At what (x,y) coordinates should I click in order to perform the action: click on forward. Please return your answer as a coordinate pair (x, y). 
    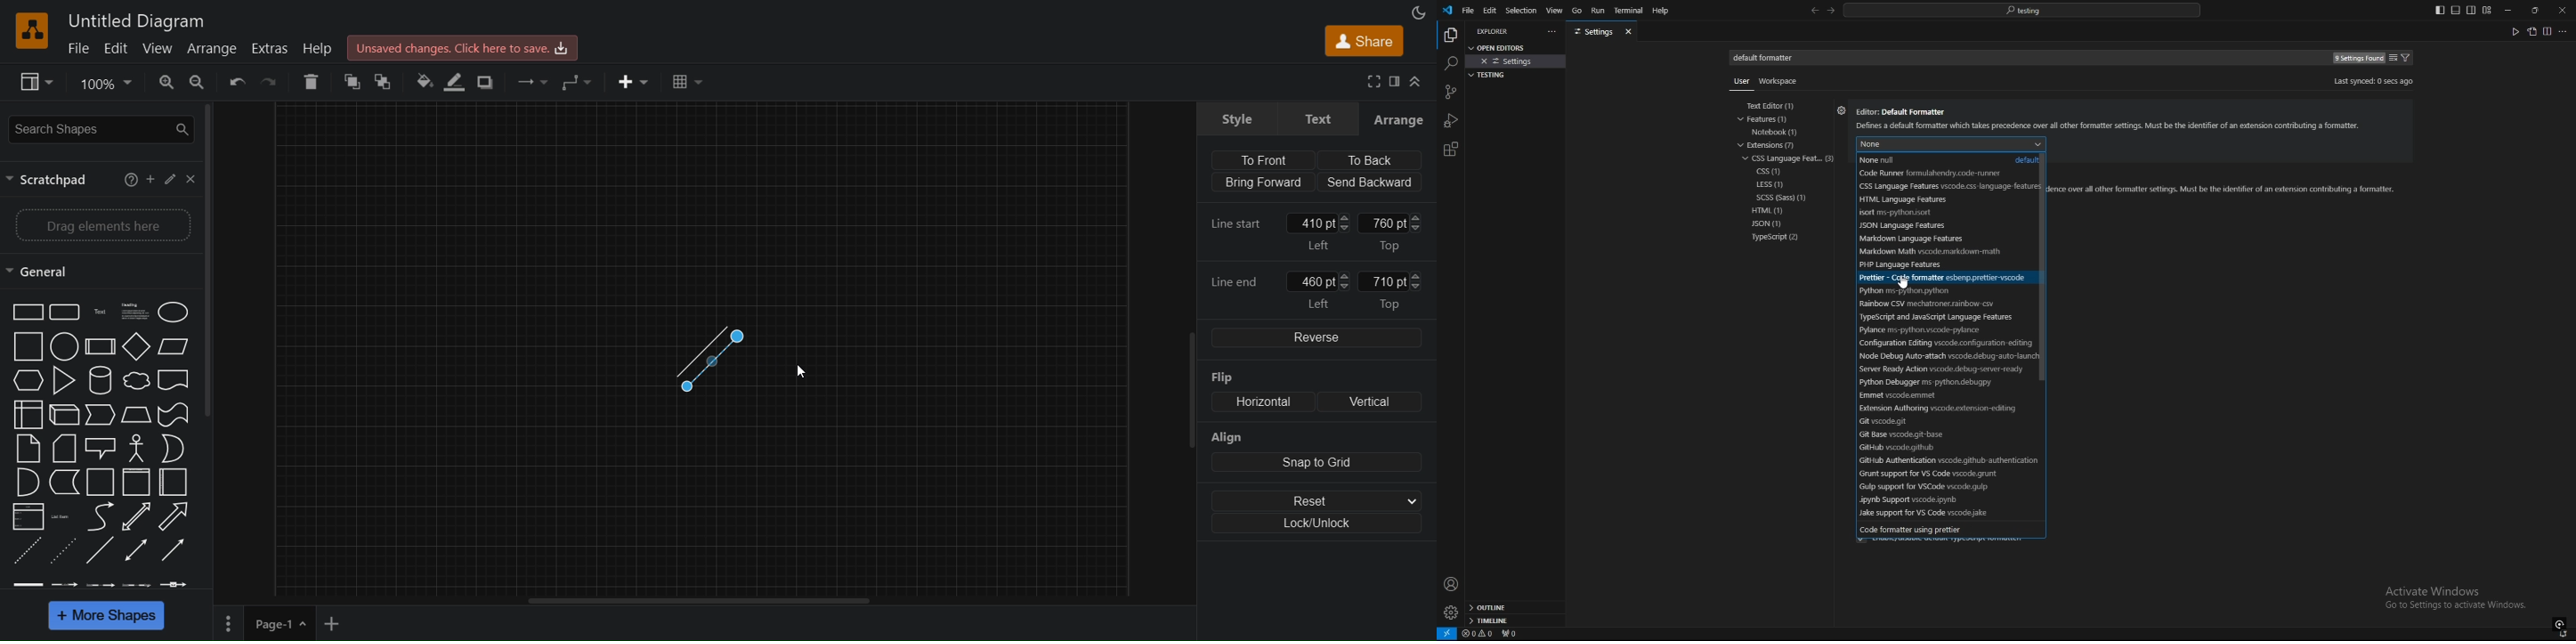
    Looking at the image, I should click on (1831, 12).